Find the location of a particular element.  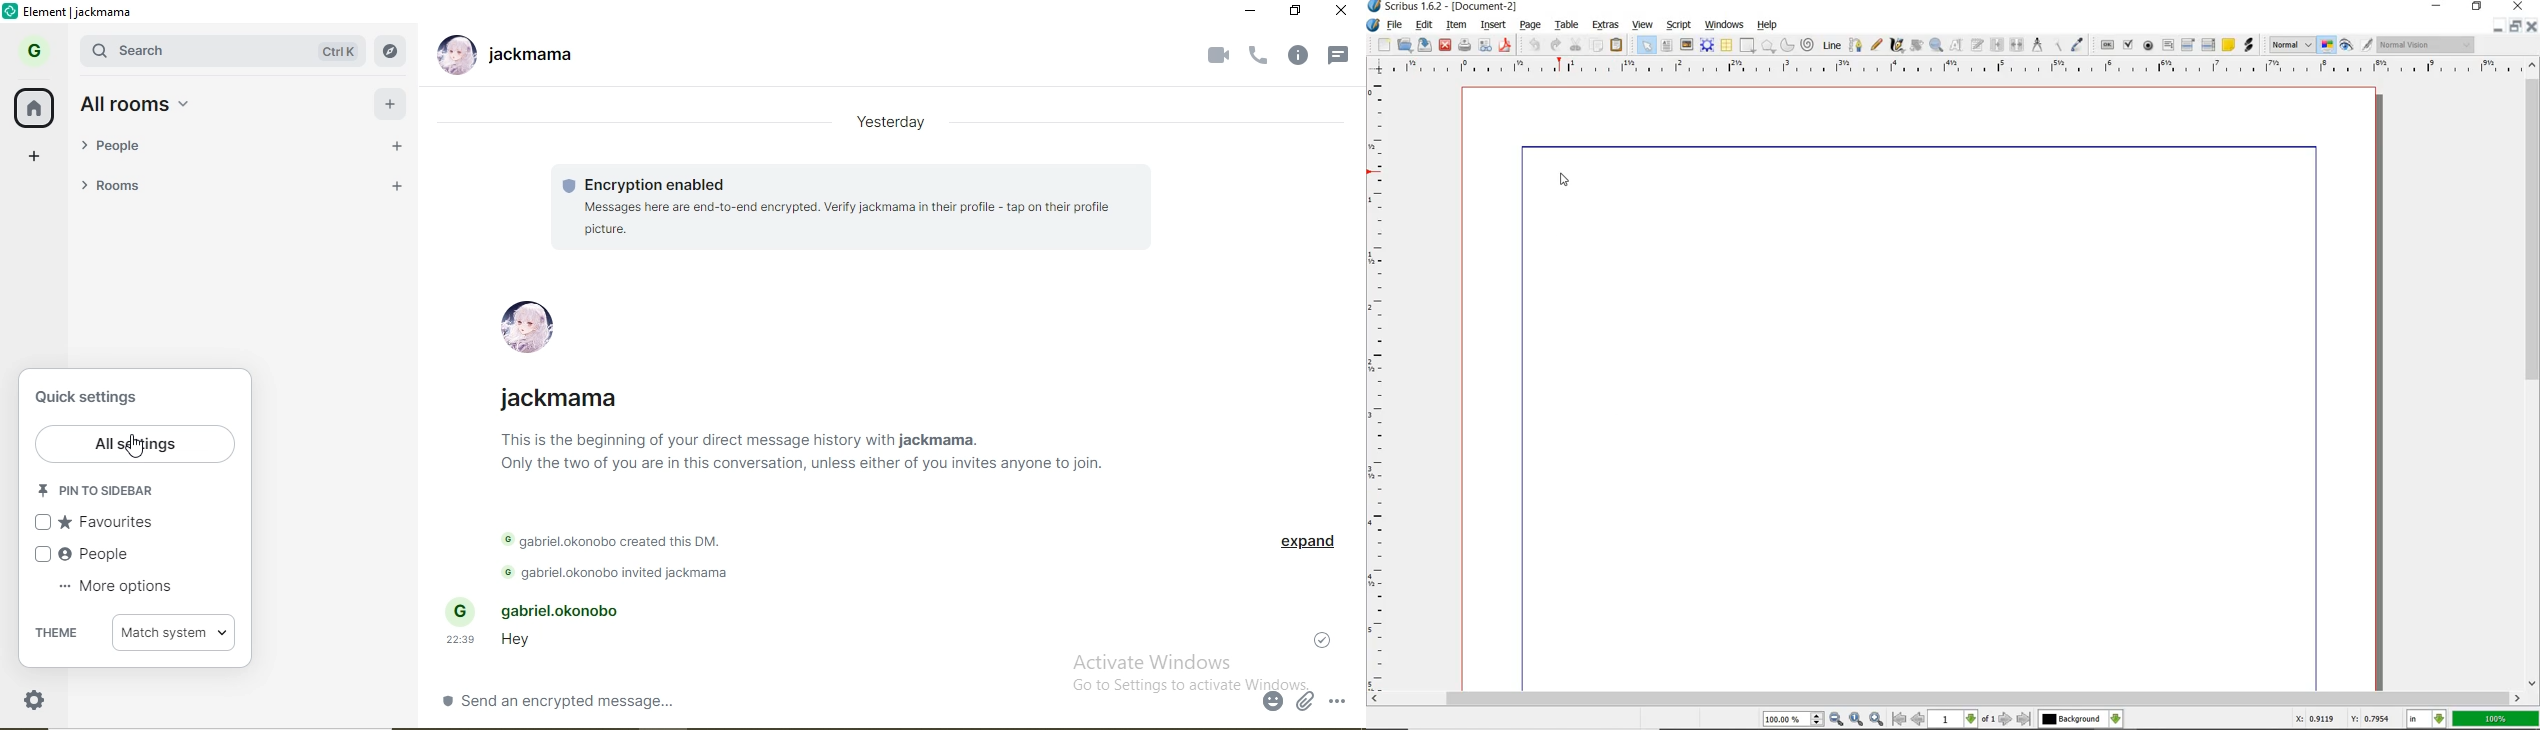

settings is located at coordinates (34, 700).